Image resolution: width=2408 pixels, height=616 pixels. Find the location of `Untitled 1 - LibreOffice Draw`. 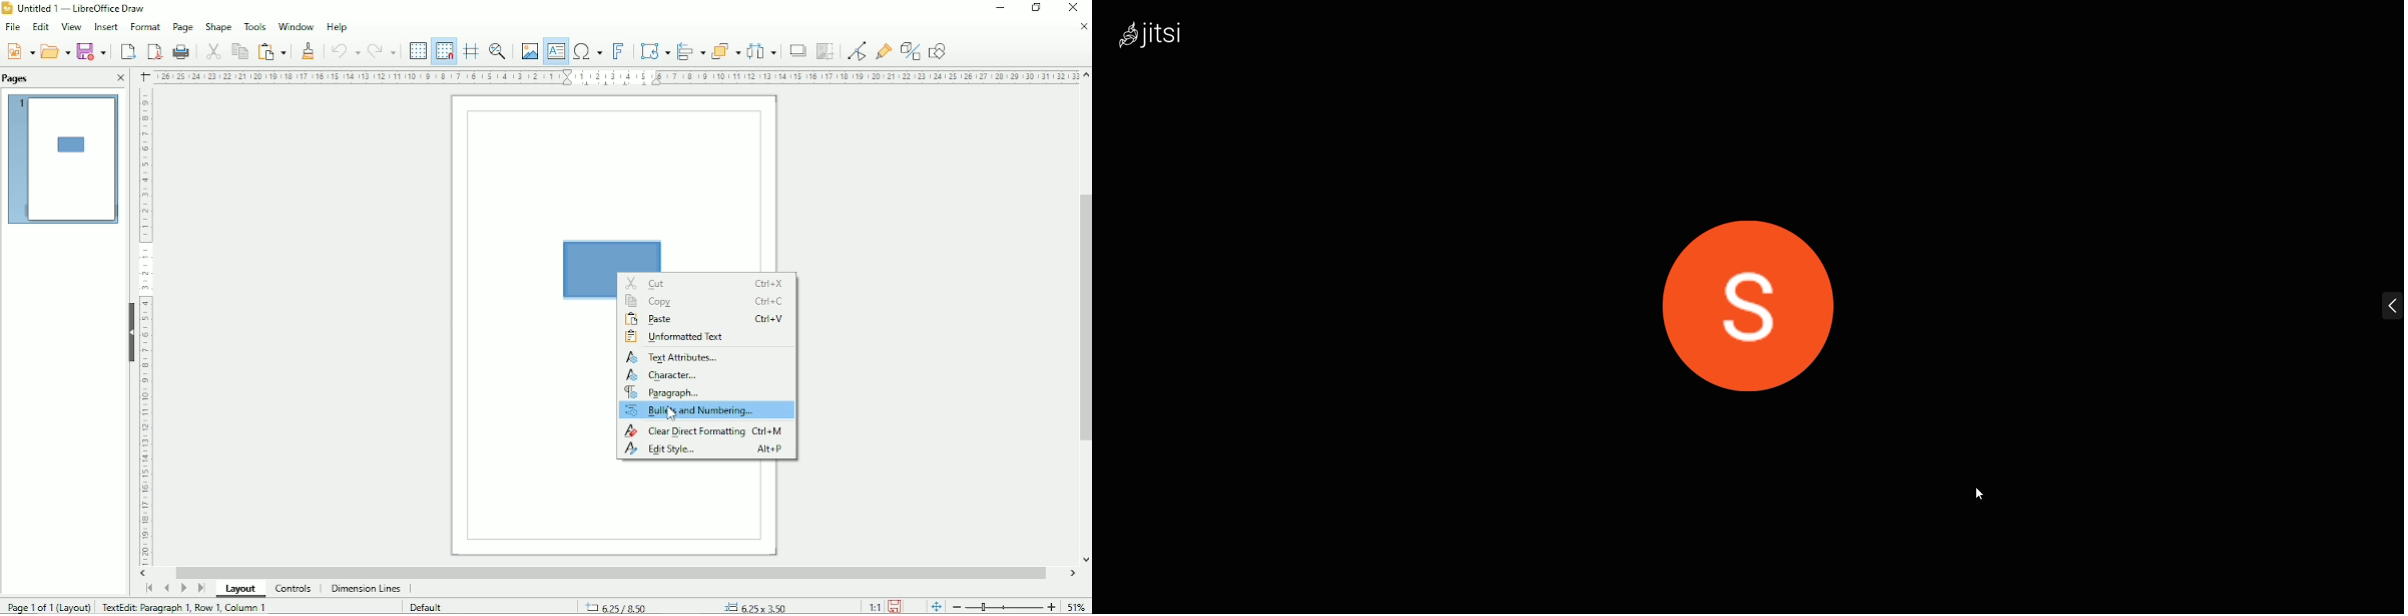

Untitled 1 - LibreOffice Draw is located at coordinates (77, 7).